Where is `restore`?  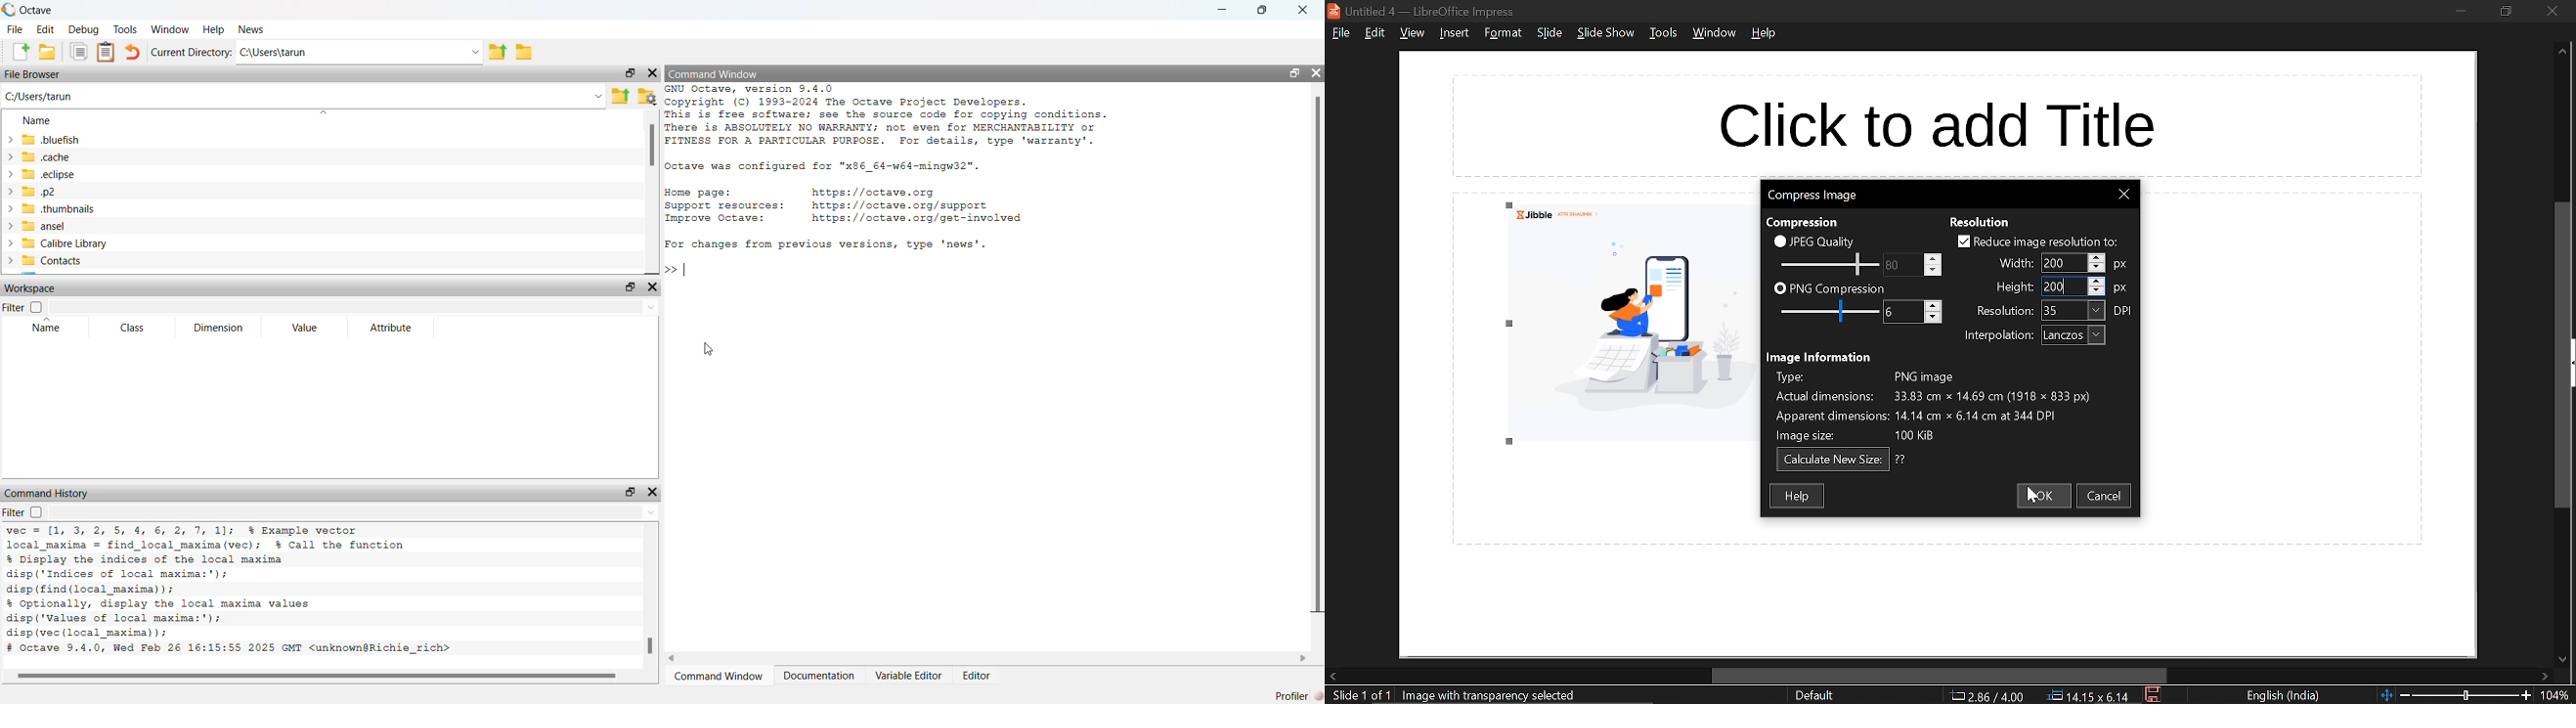 restore is located at coordinates (1262, 11).